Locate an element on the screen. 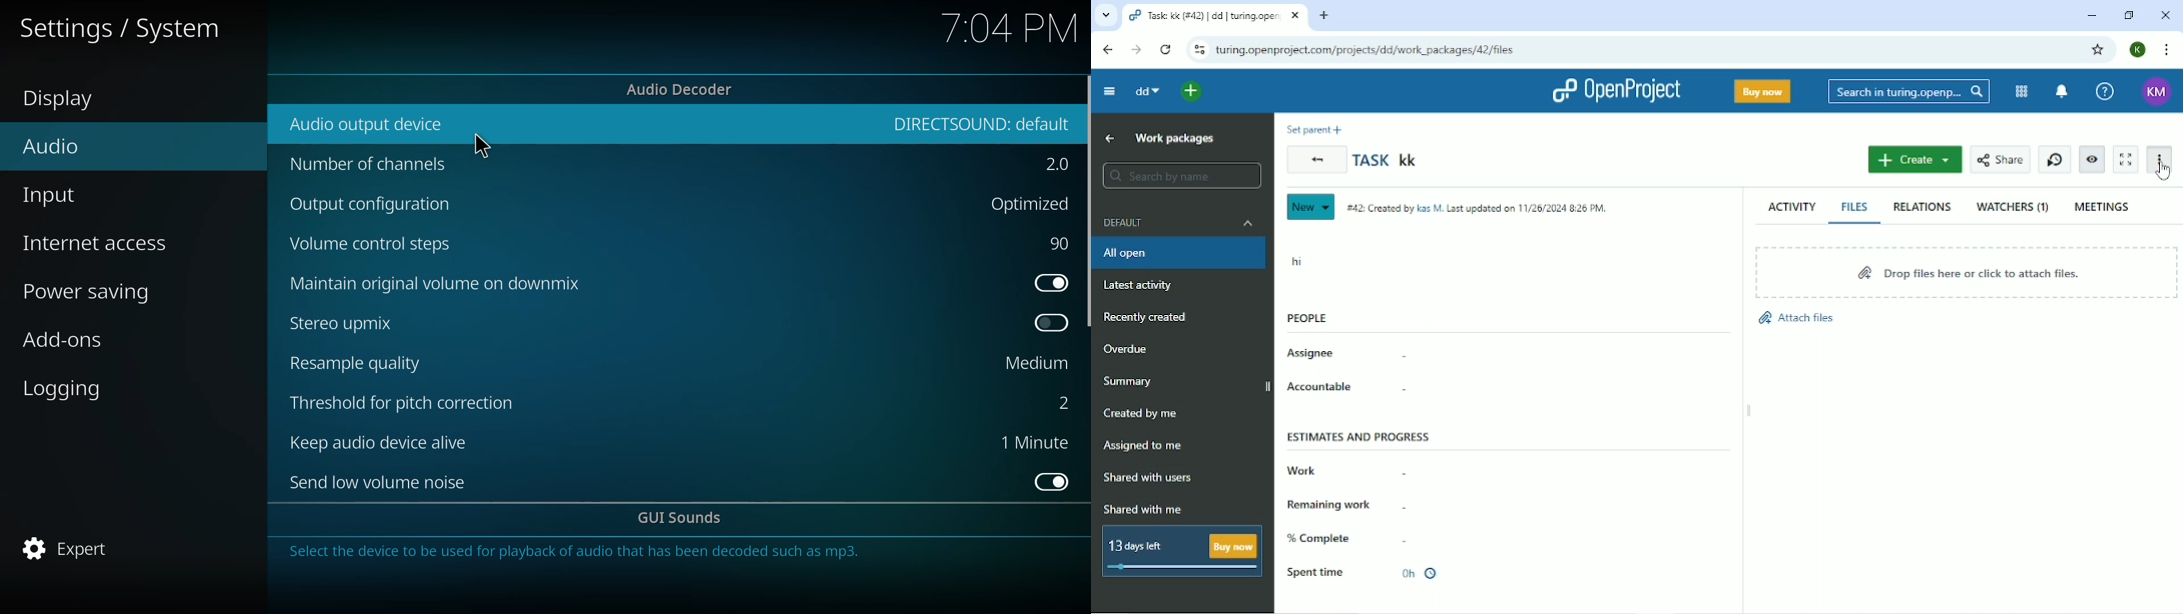 This screenshot has width=2184, height=616. info is located at coordinates (577, 555).